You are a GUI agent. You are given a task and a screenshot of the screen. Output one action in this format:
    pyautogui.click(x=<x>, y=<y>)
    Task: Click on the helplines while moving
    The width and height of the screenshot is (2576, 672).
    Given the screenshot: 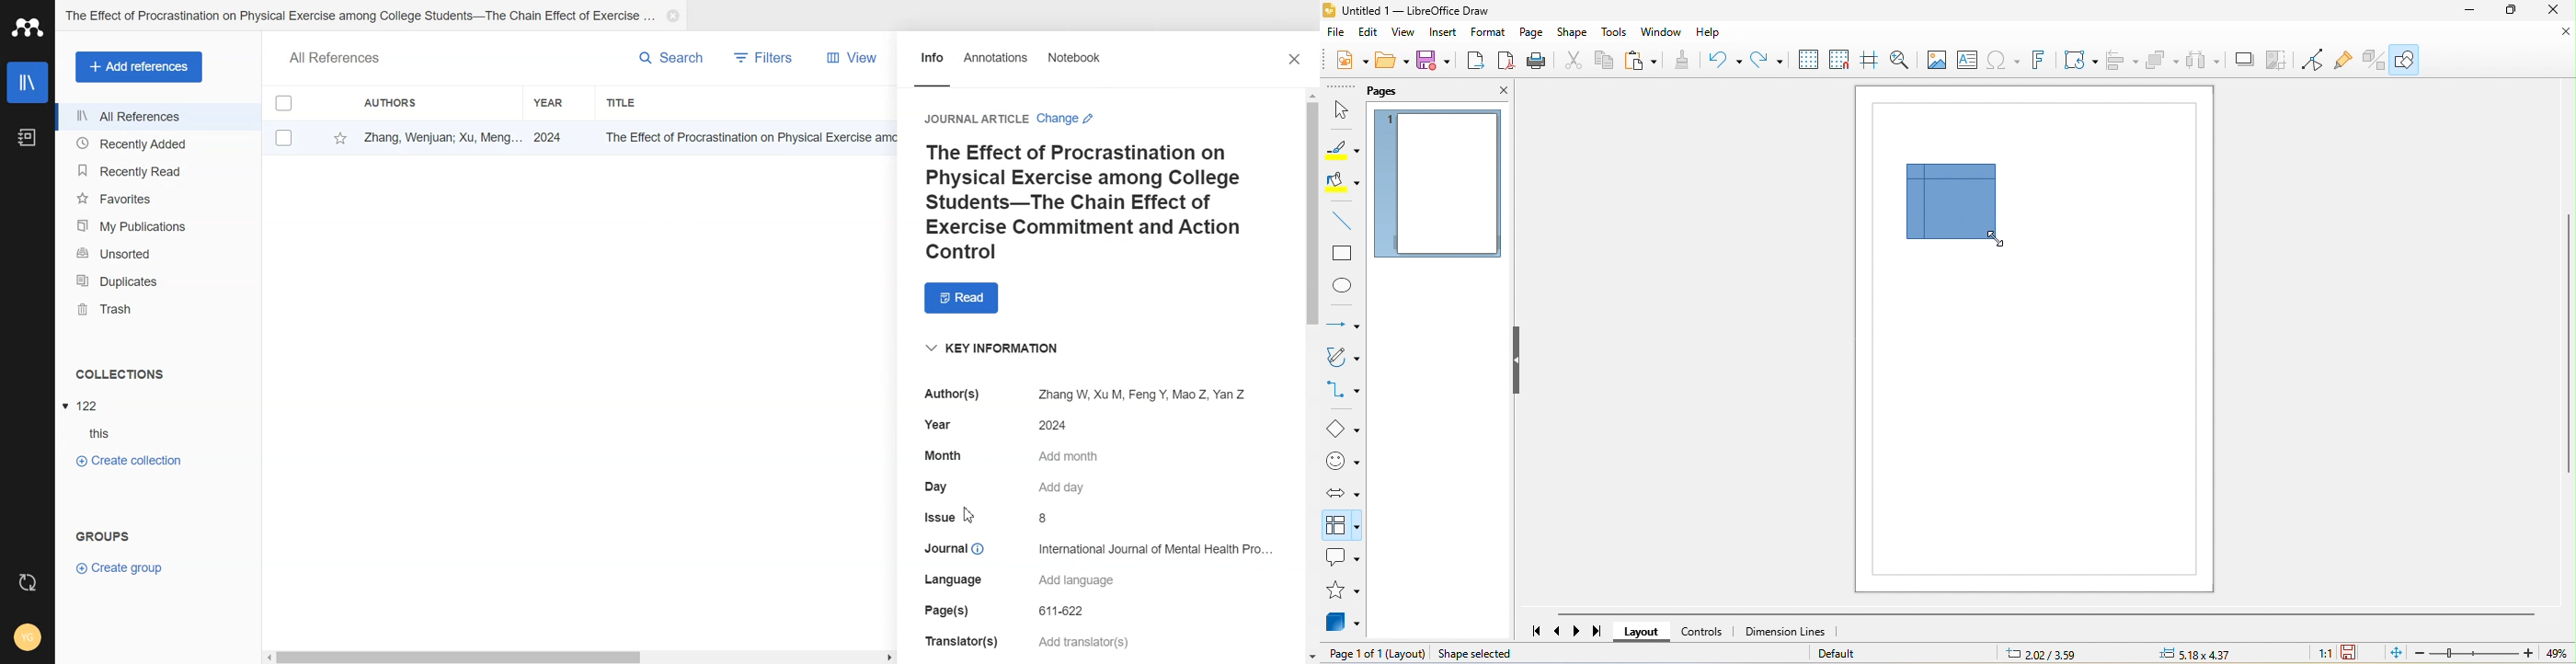 What is the action you would take?
    pyautogui.click(x=1872, y=61)
    